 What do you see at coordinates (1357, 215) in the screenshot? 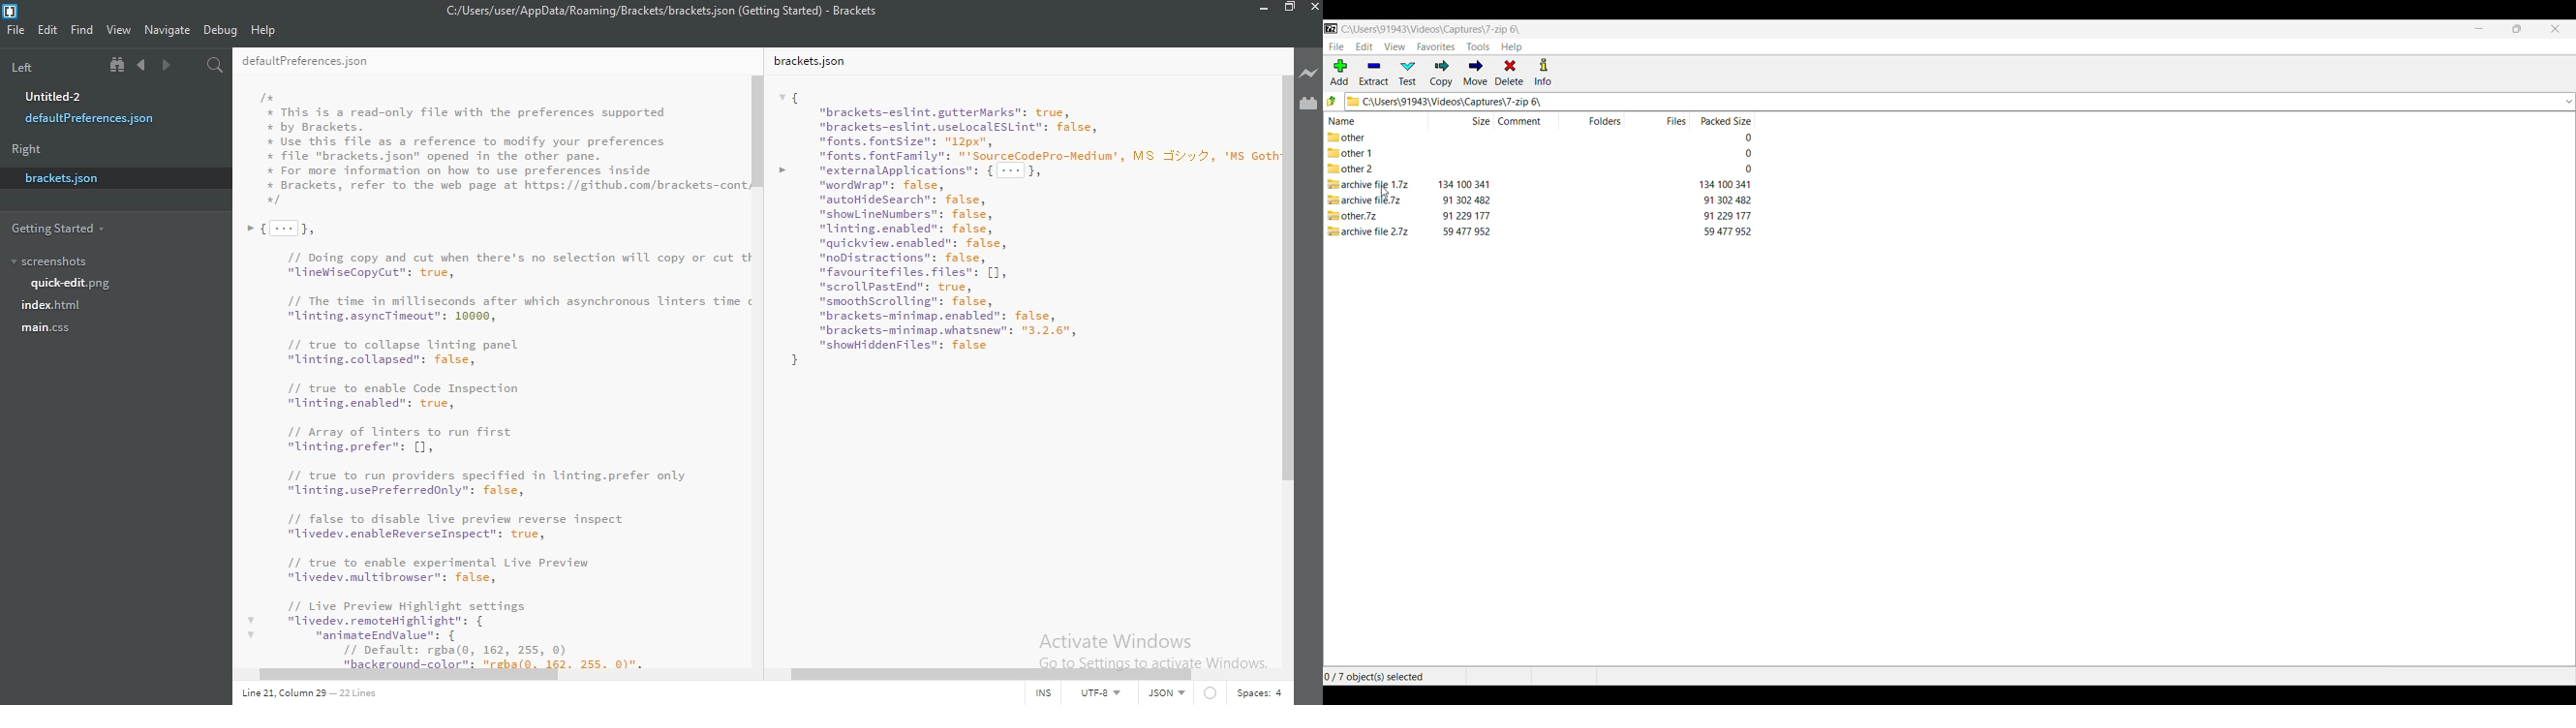
I see `other.7z ` at bounding box center [1357, 215].